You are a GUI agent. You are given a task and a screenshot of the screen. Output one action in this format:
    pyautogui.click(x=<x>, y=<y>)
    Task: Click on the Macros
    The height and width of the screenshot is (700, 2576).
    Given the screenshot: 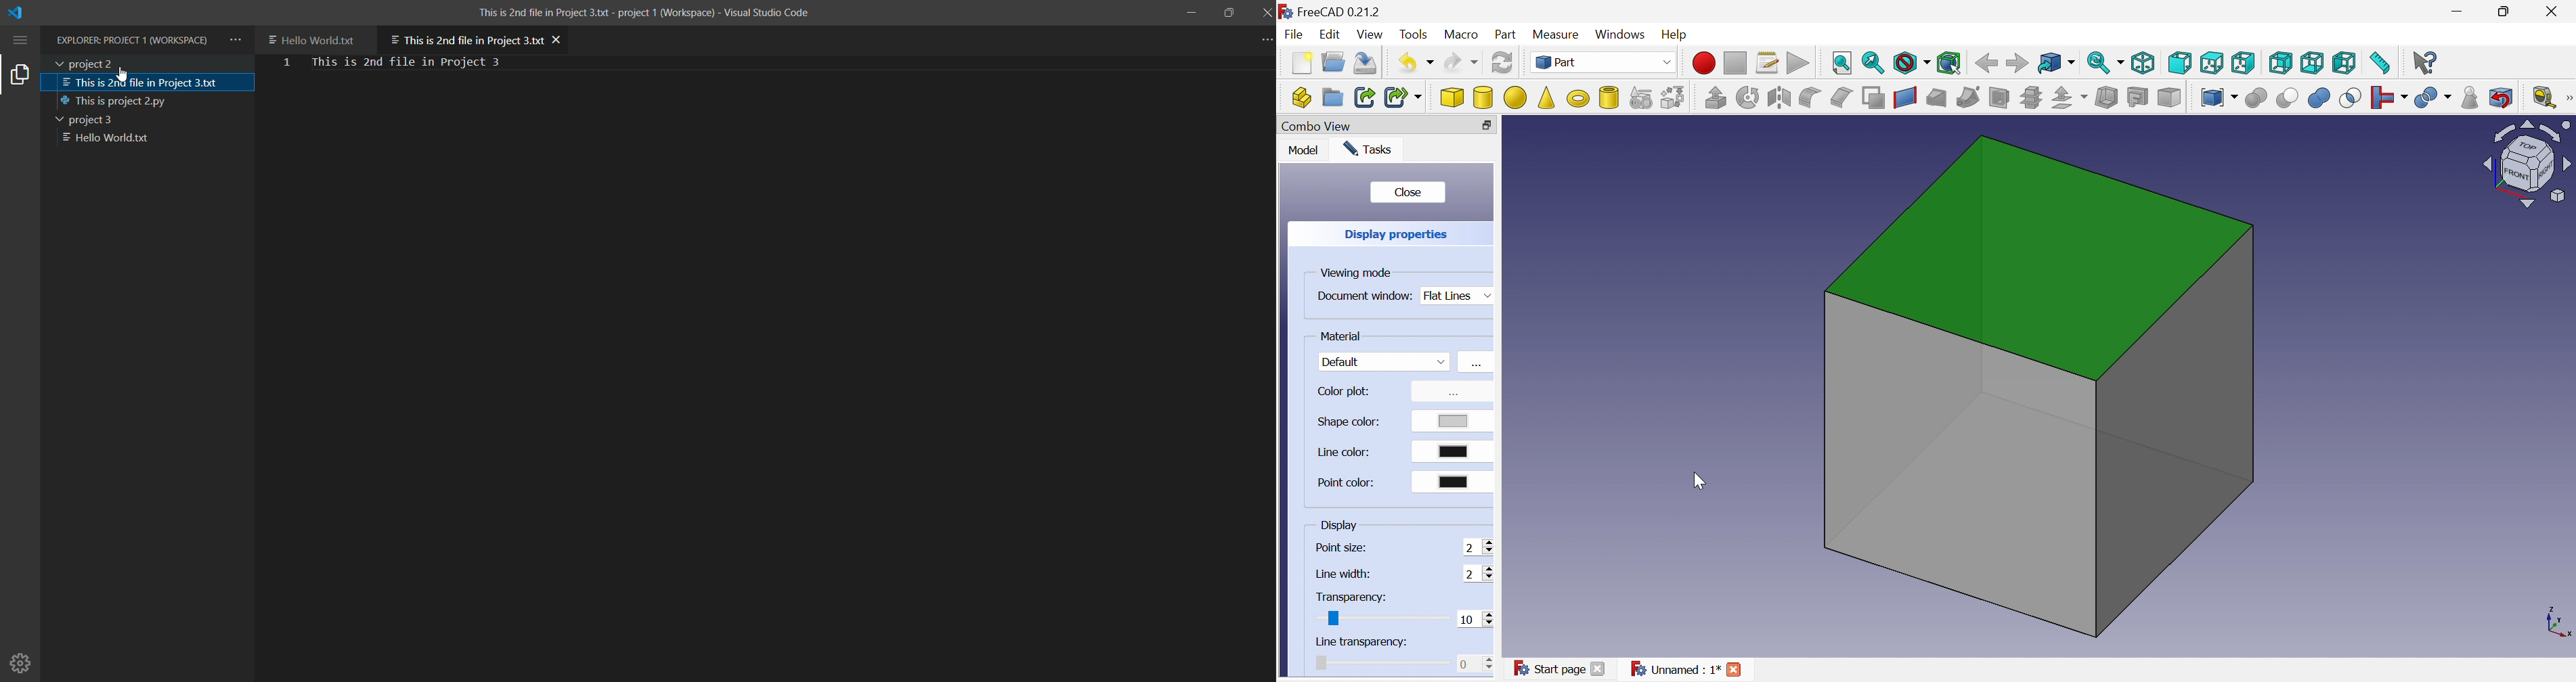 What is the action you would take?
    pyautogui.click(x=1768, y=64)
    